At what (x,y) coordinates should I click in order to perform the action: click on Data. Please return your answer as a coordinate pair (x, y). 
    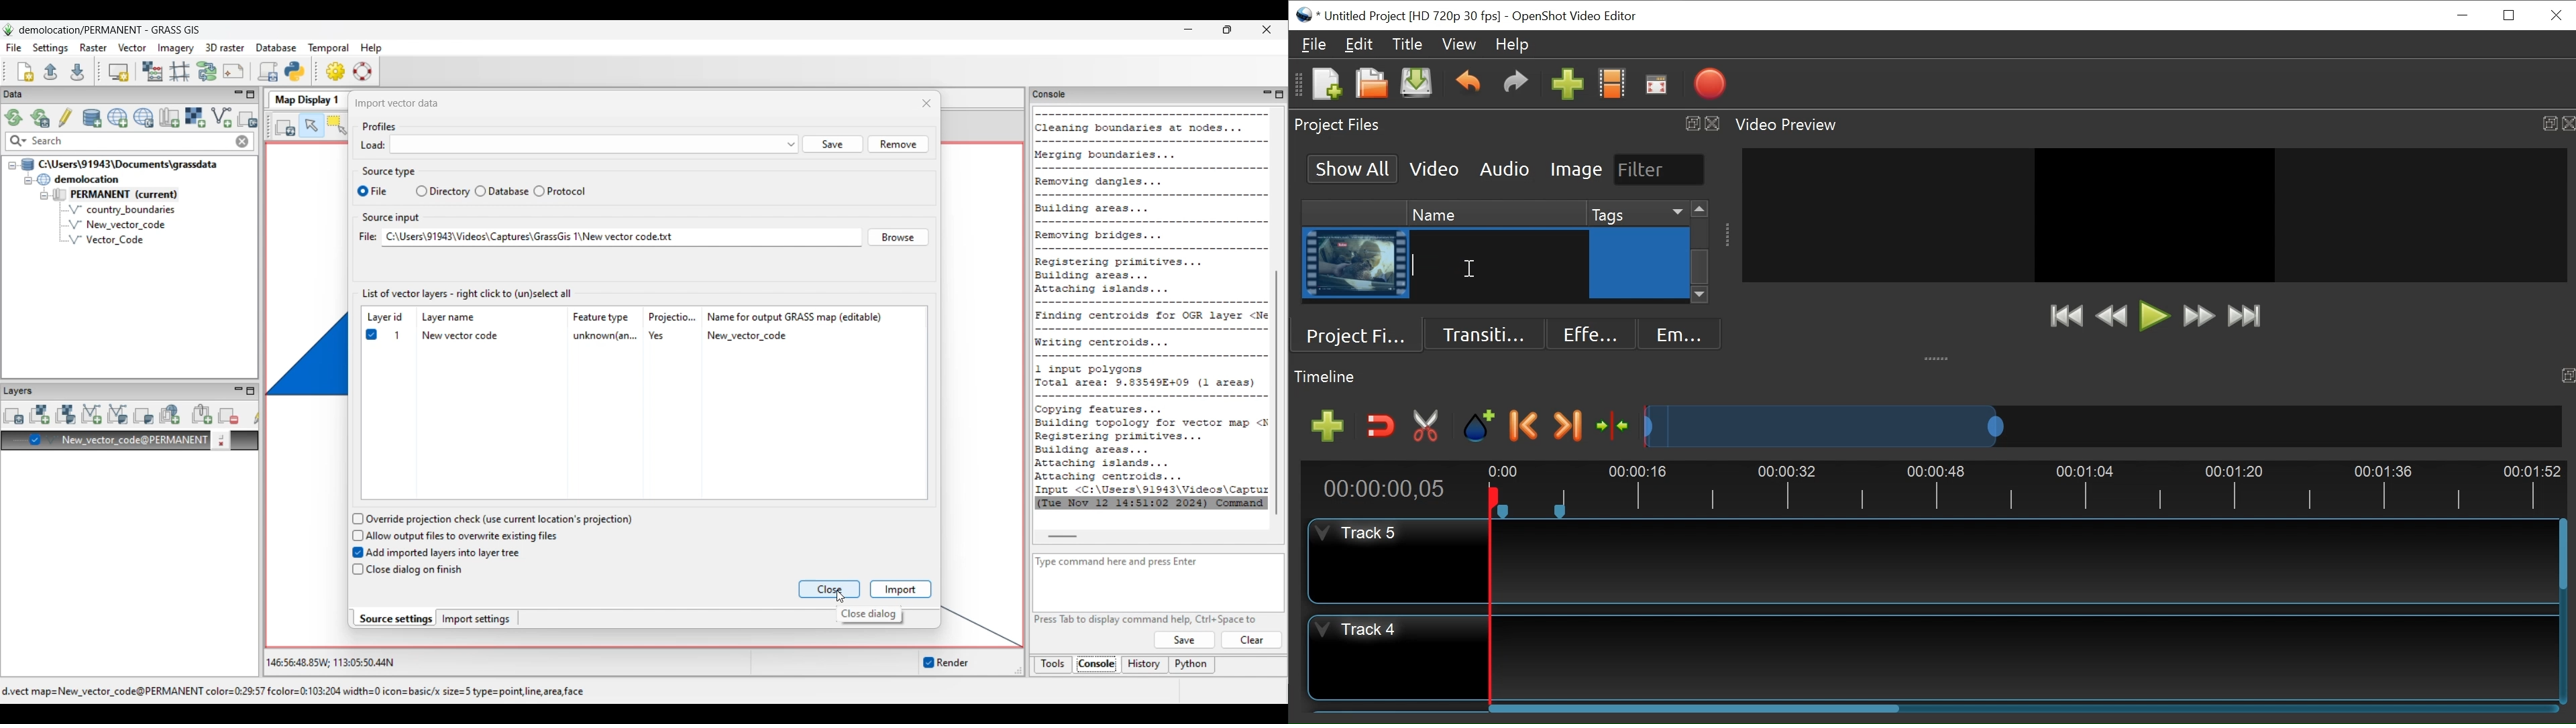
    Looking at the image, I should click on (25, 95).